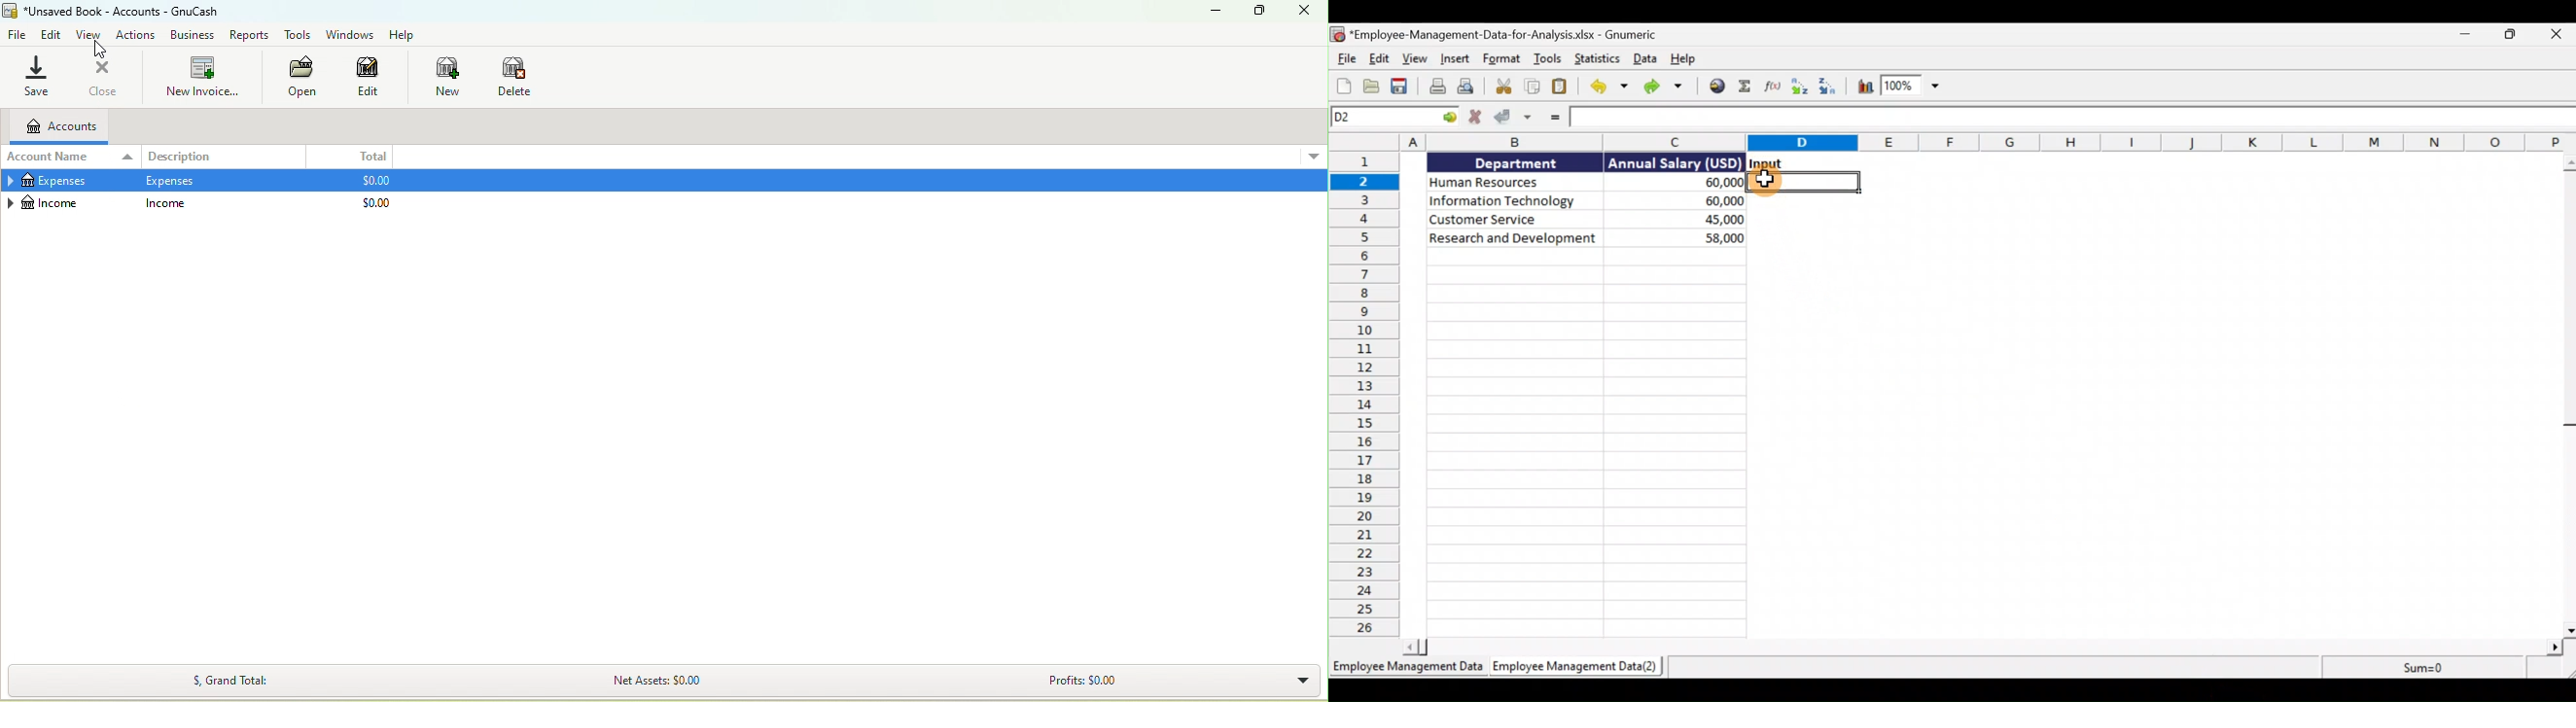 The height and width of the screenshot is (728, 2576). What do you see at coordinates (56, 127) in the screenshot?
I see `Accounts` at bounding box center [56, 127].